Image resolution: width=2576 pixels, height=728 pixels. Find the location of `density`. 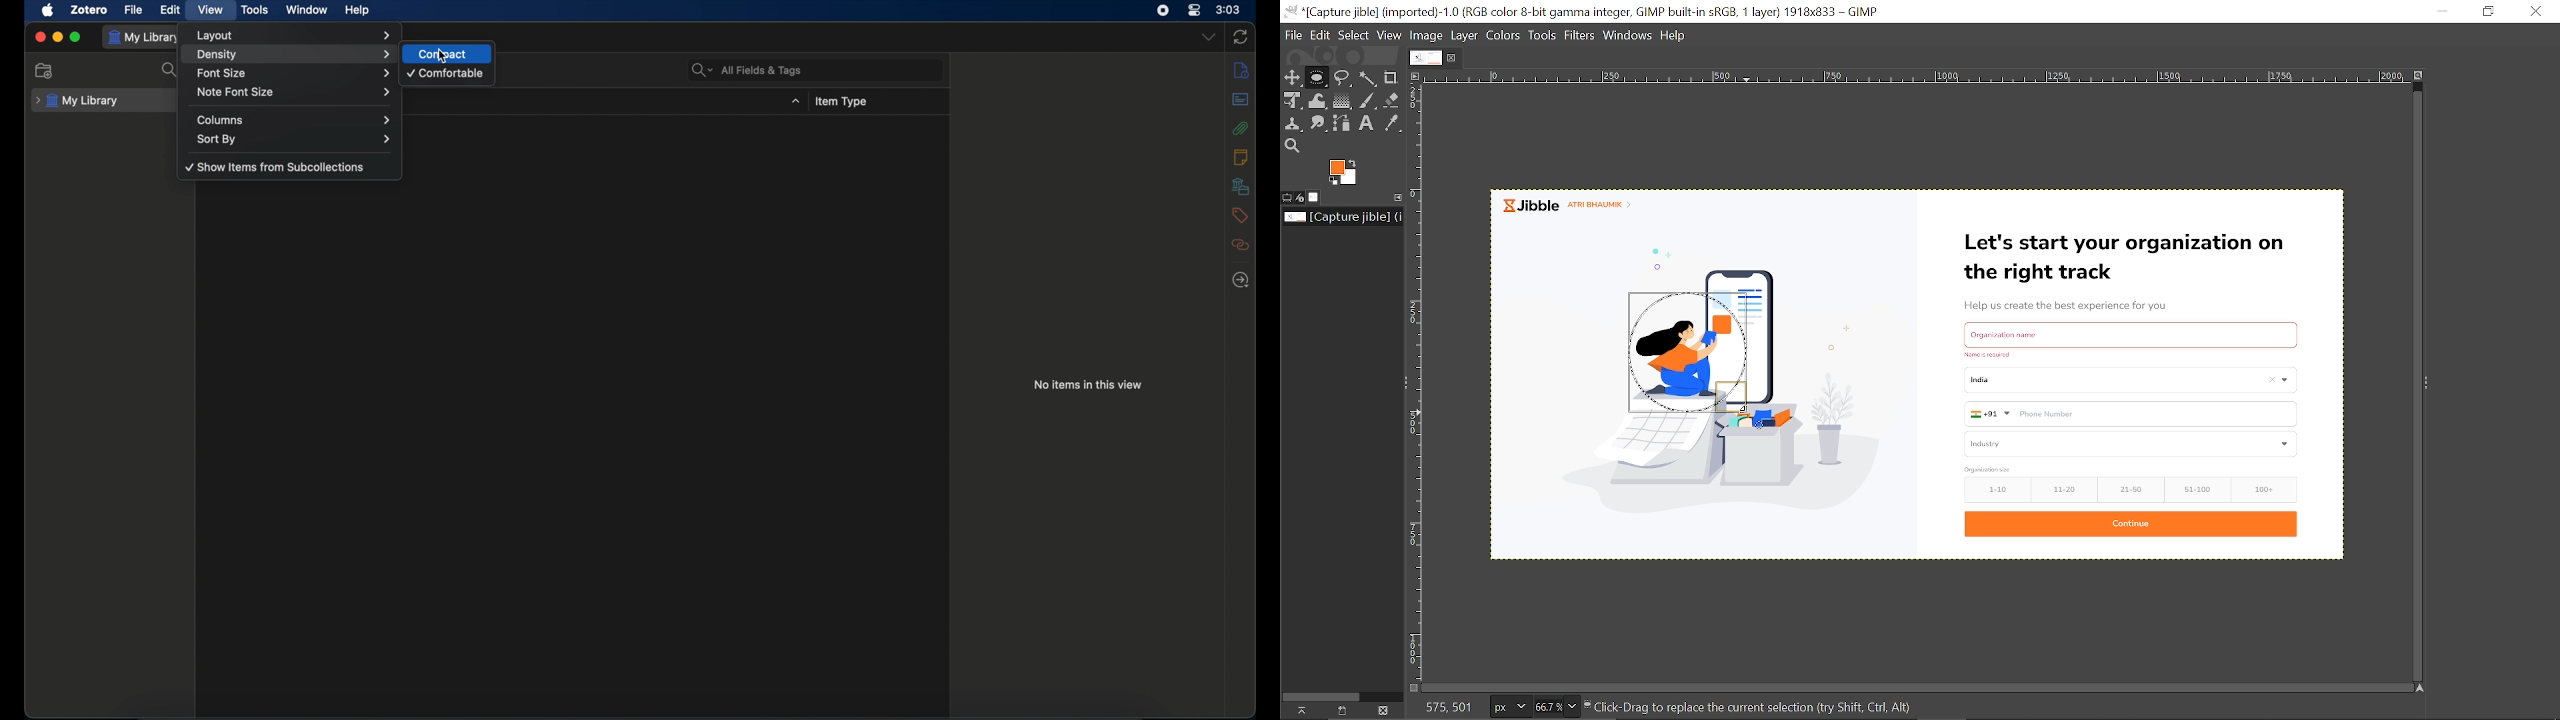

density is located at coordinates (292, 54).